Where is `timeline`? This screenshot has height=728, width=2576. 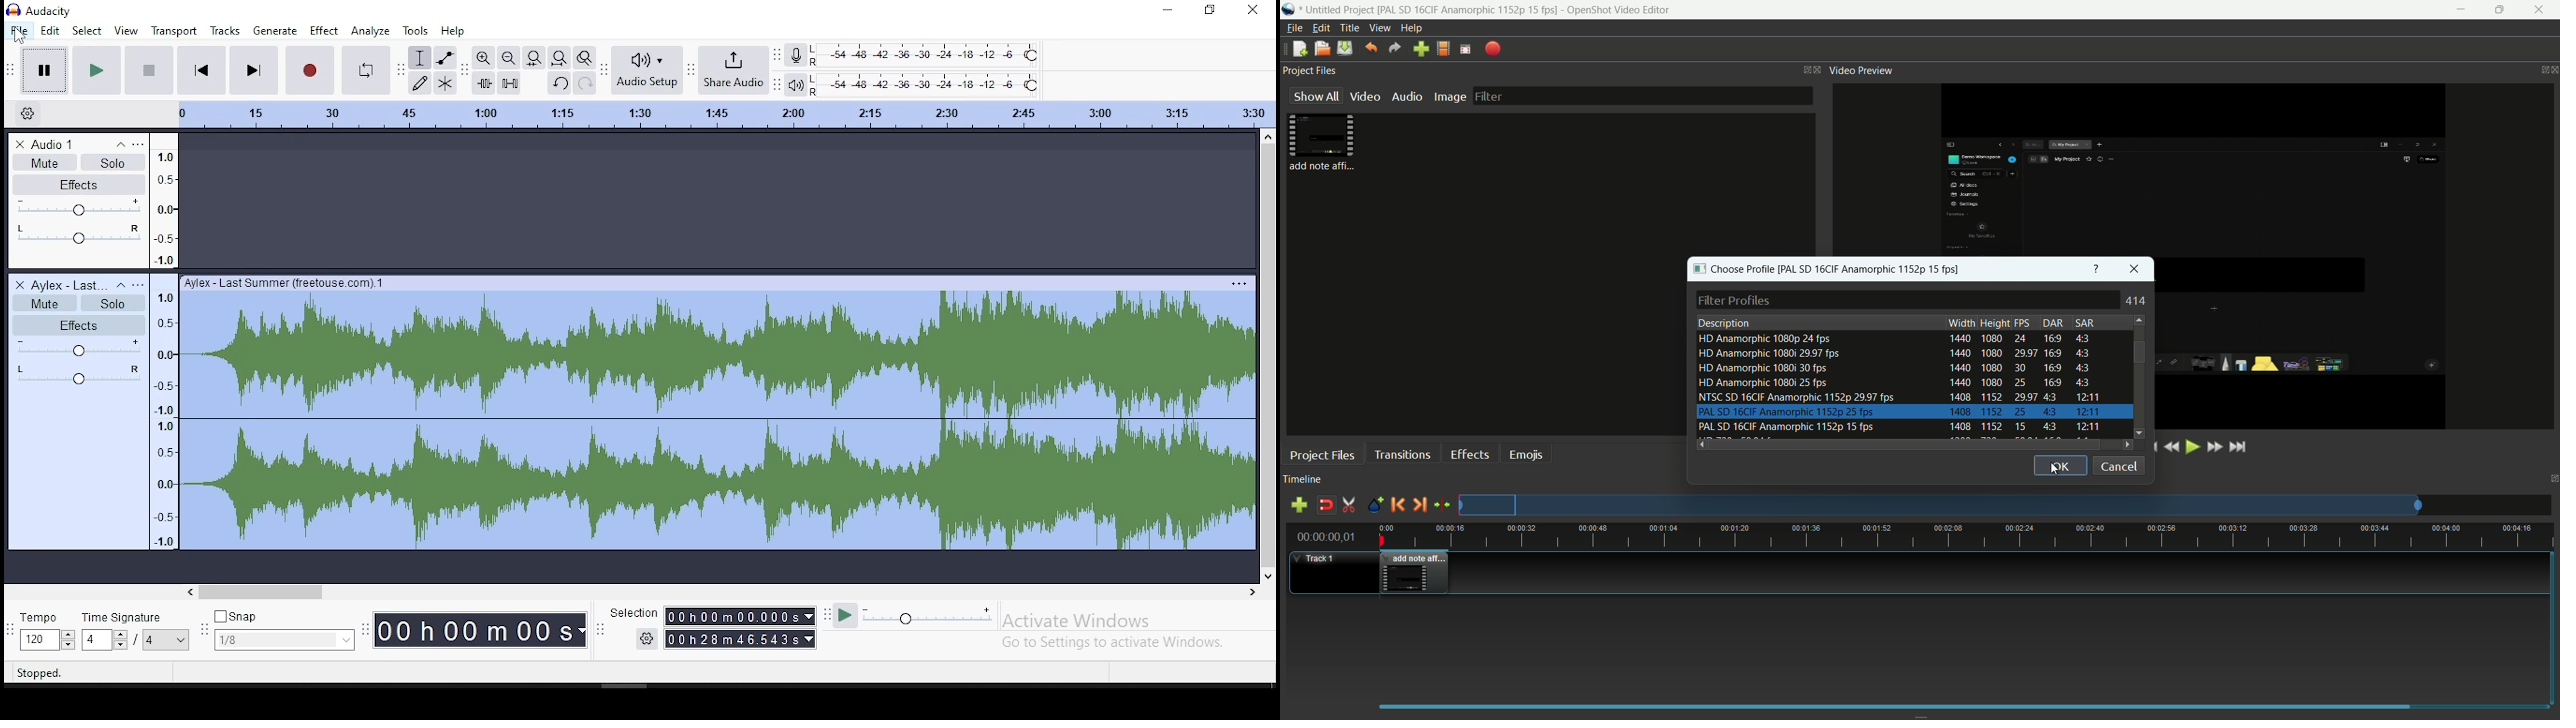
timeline is located at coordinates (1303, 481).